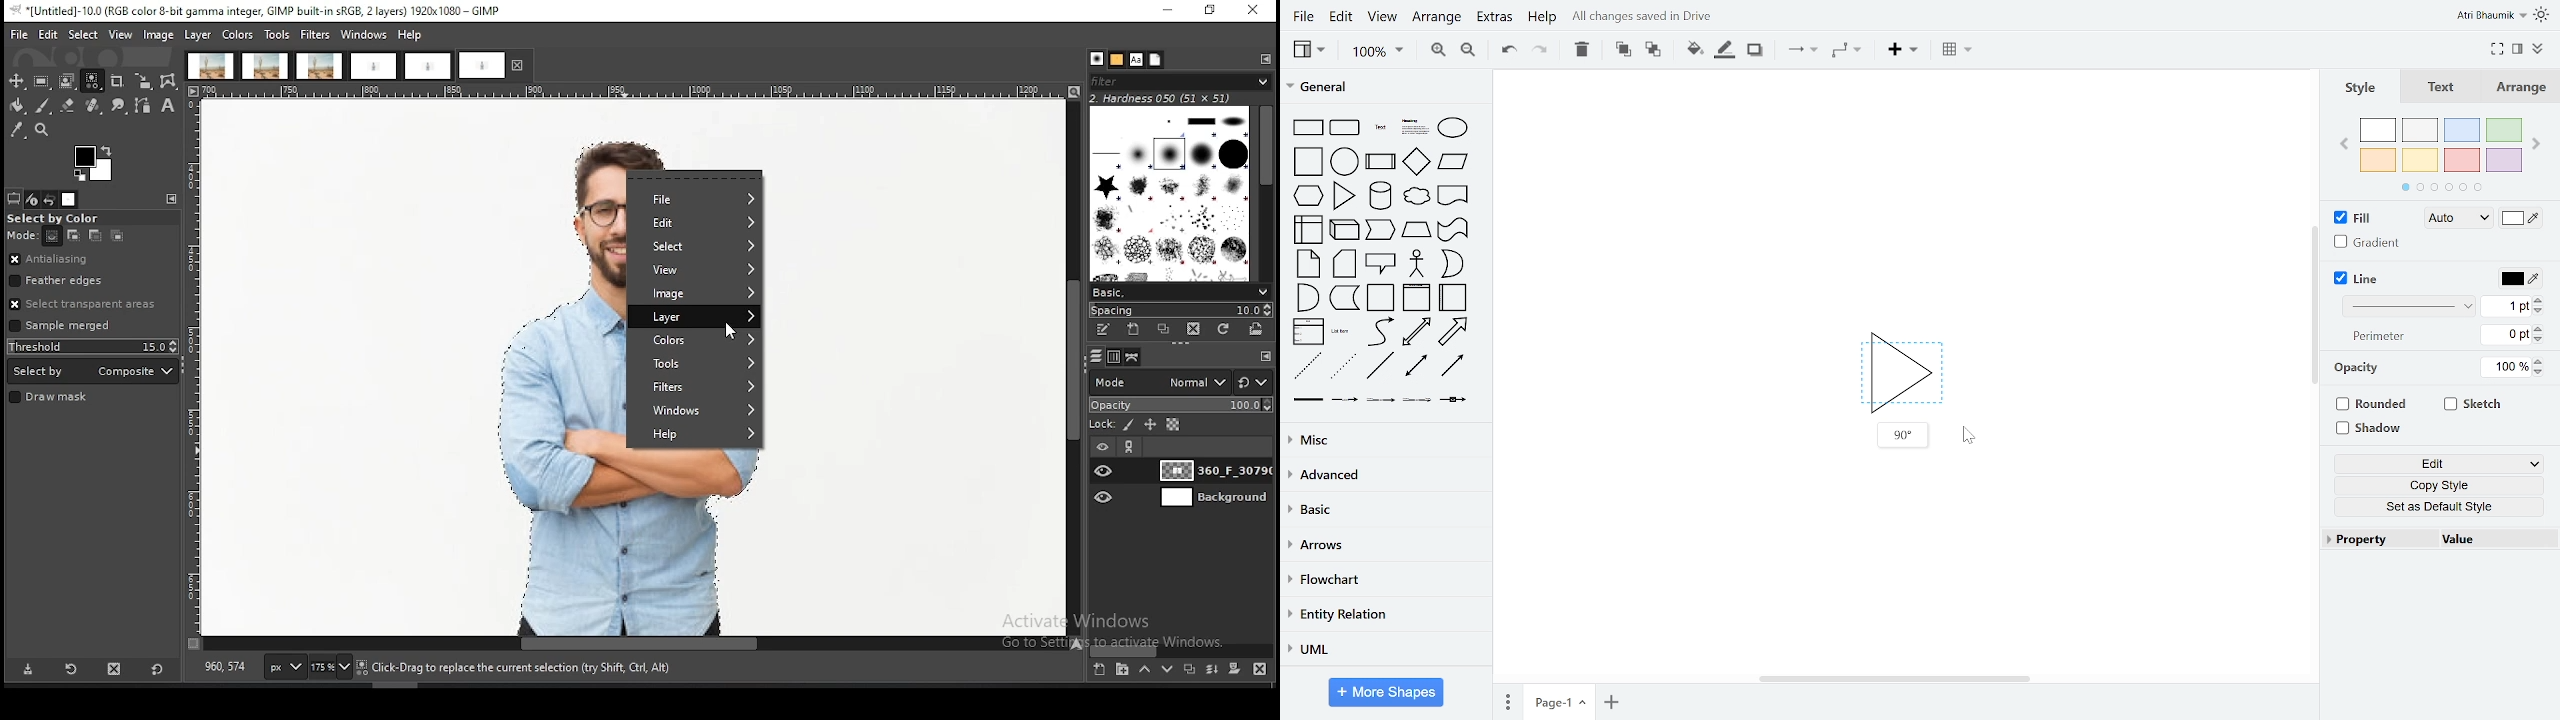 The image size is (2576, 728). What do you see at coordinates (1454, 298) in the screenshot?
I see `horizontal storage` at bounding box center [1454, 298].